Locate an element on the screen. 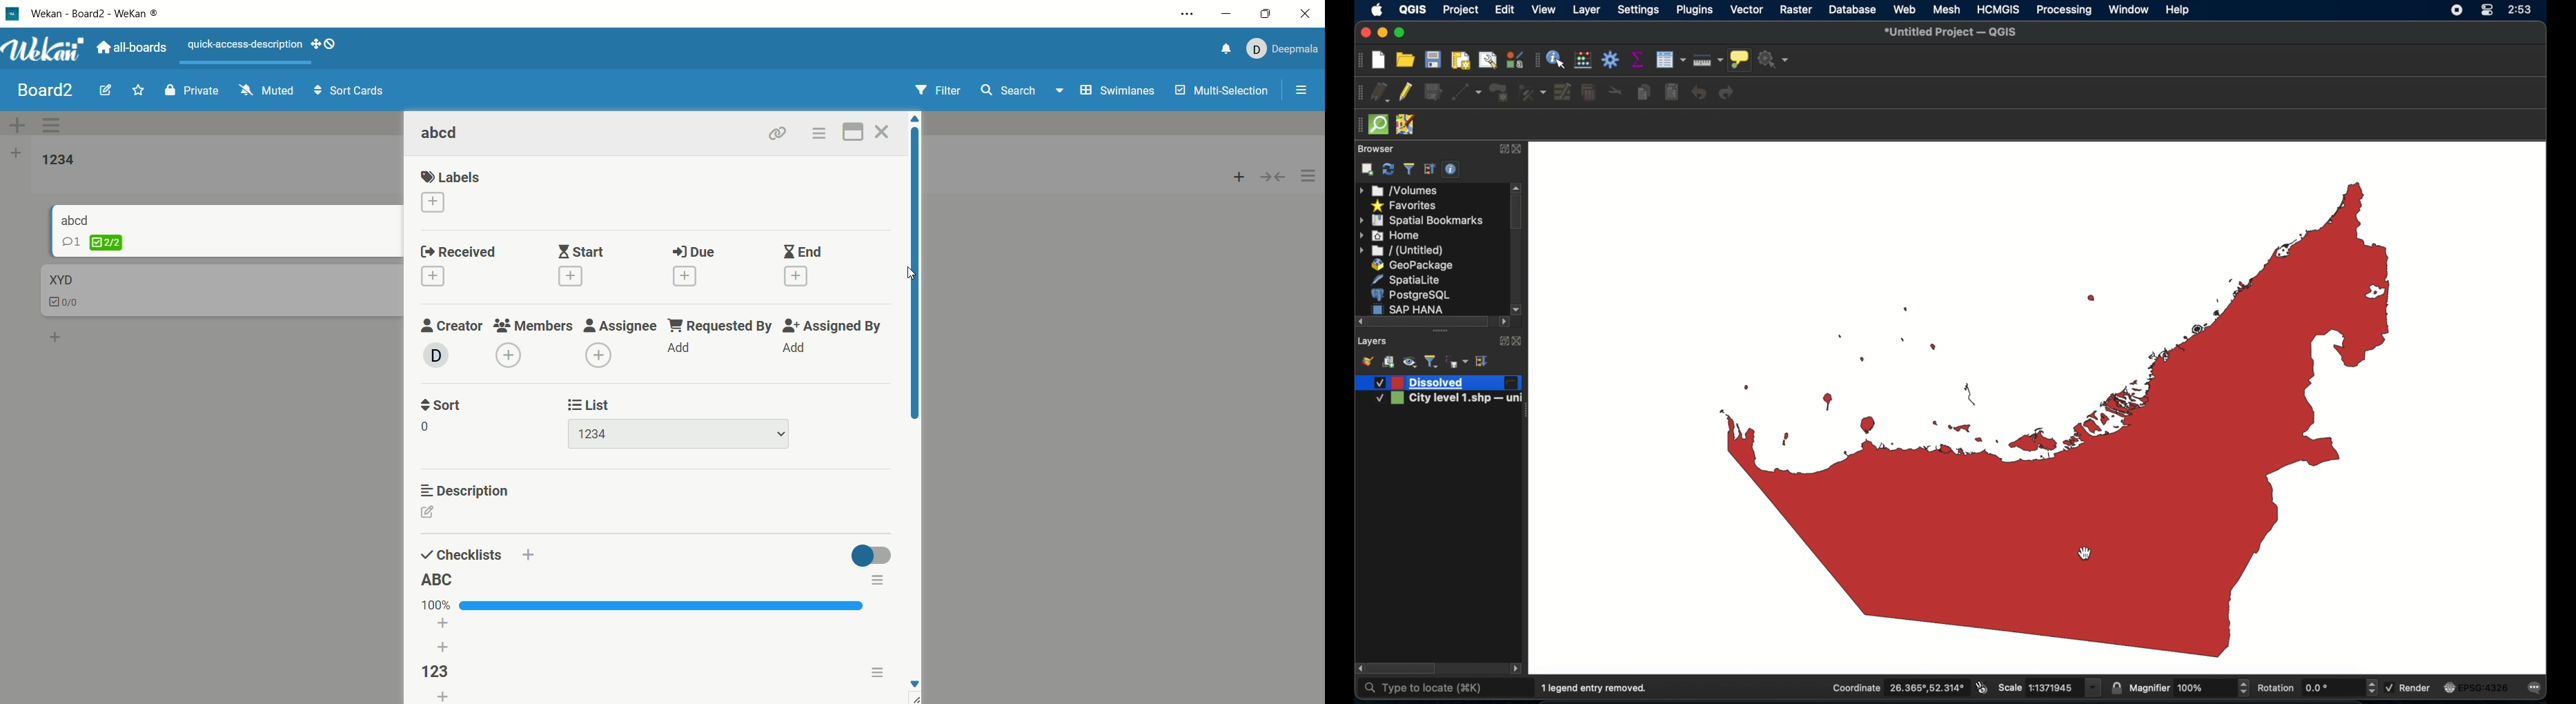  maximize is located at coordinates (1364, 33).